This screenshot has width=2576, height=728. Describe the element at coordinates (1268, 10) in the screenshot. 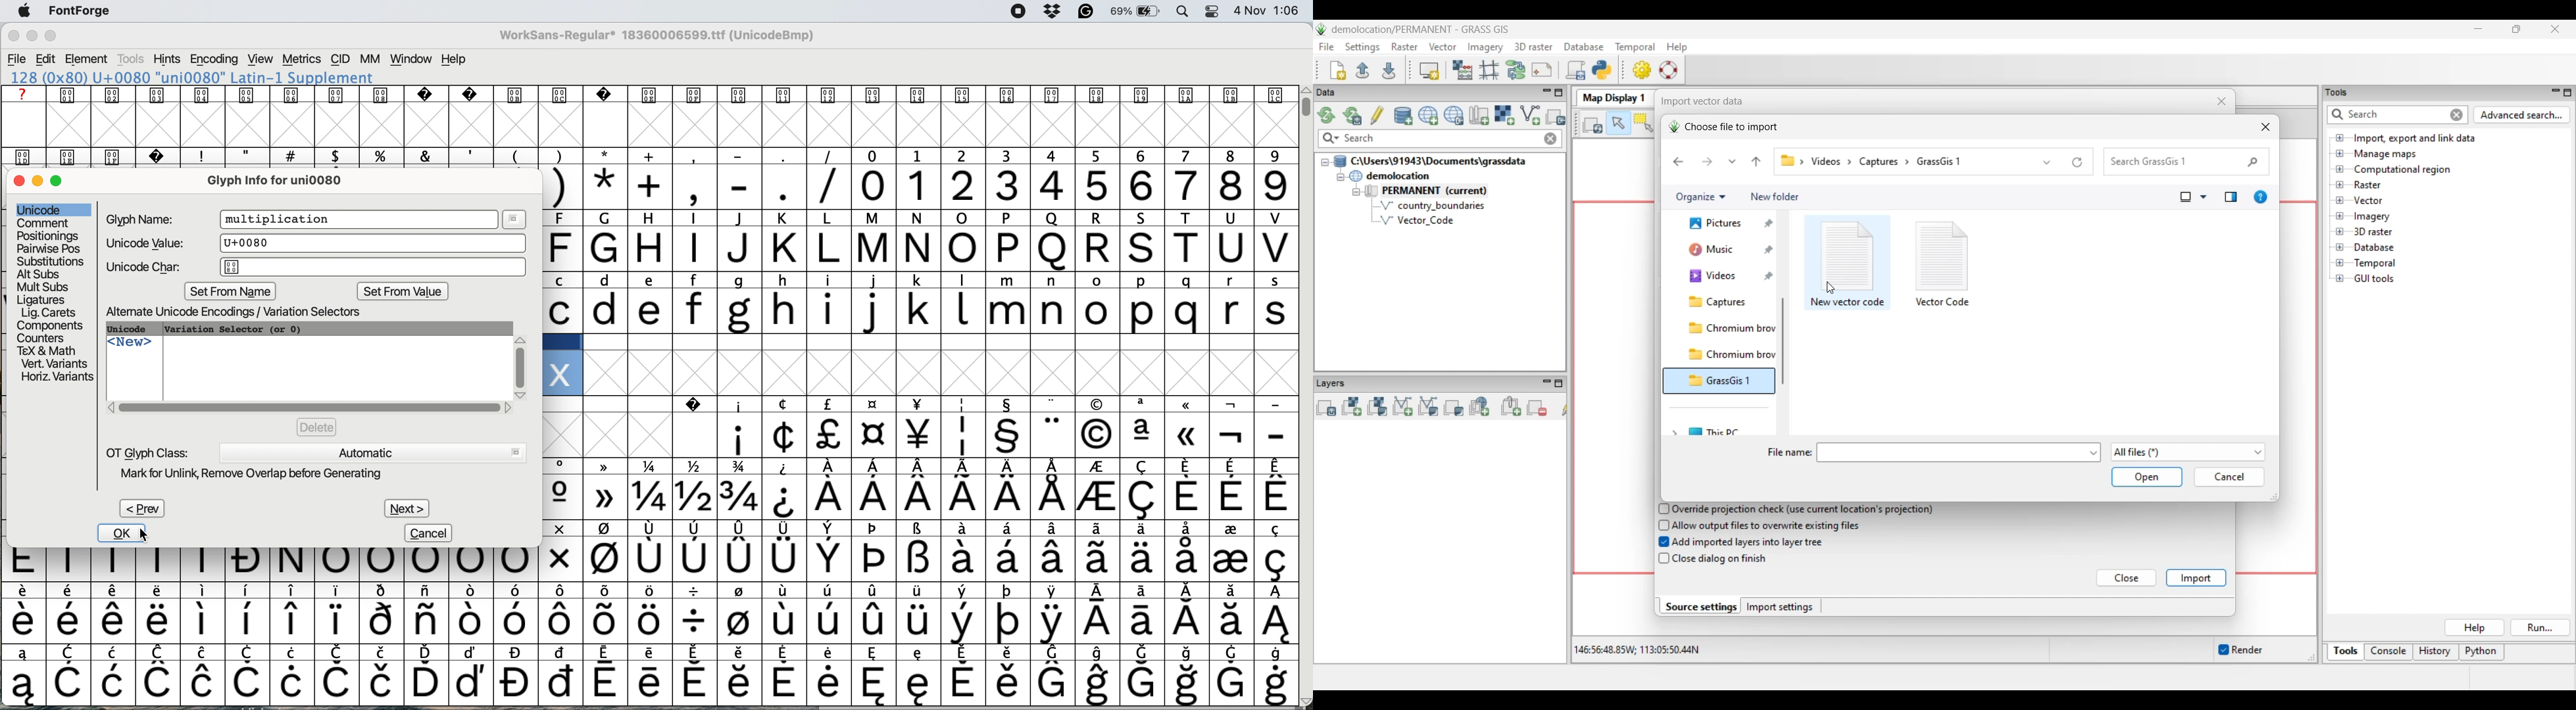

I see `date and time` at that location.